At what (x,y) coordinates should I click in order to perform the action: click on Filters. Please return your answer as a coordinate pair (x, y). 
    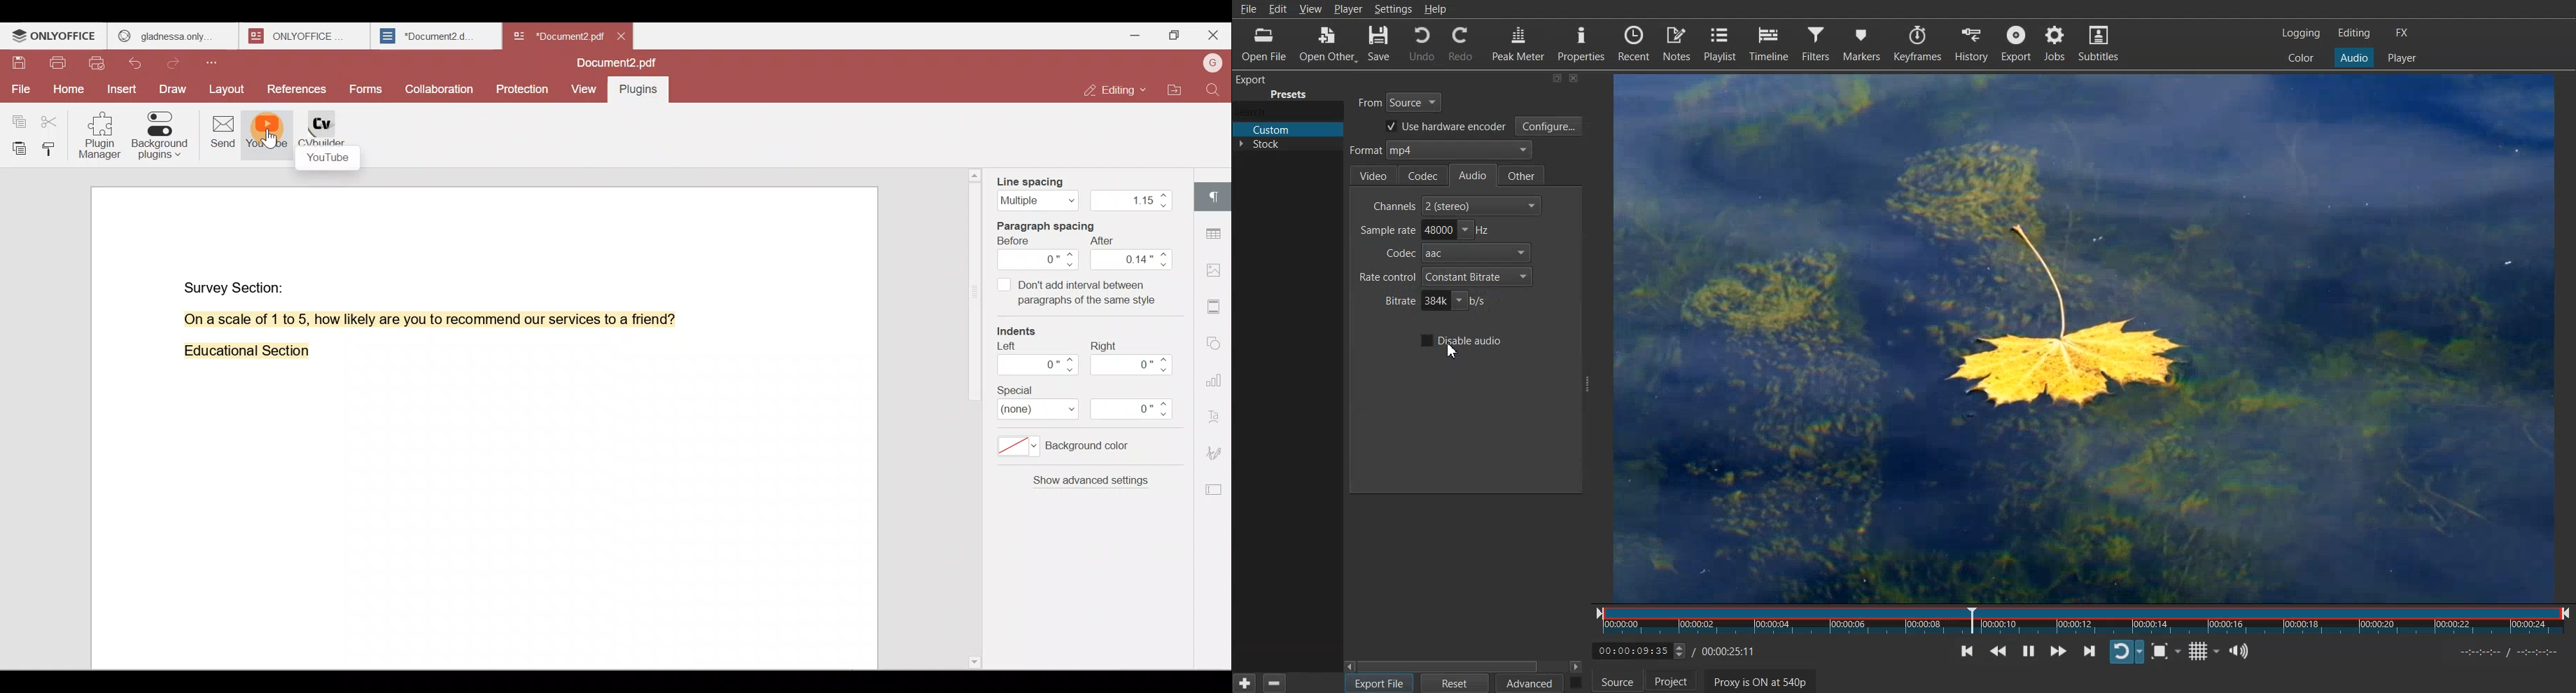
    Looking at the image, I should click on (1816, 43).